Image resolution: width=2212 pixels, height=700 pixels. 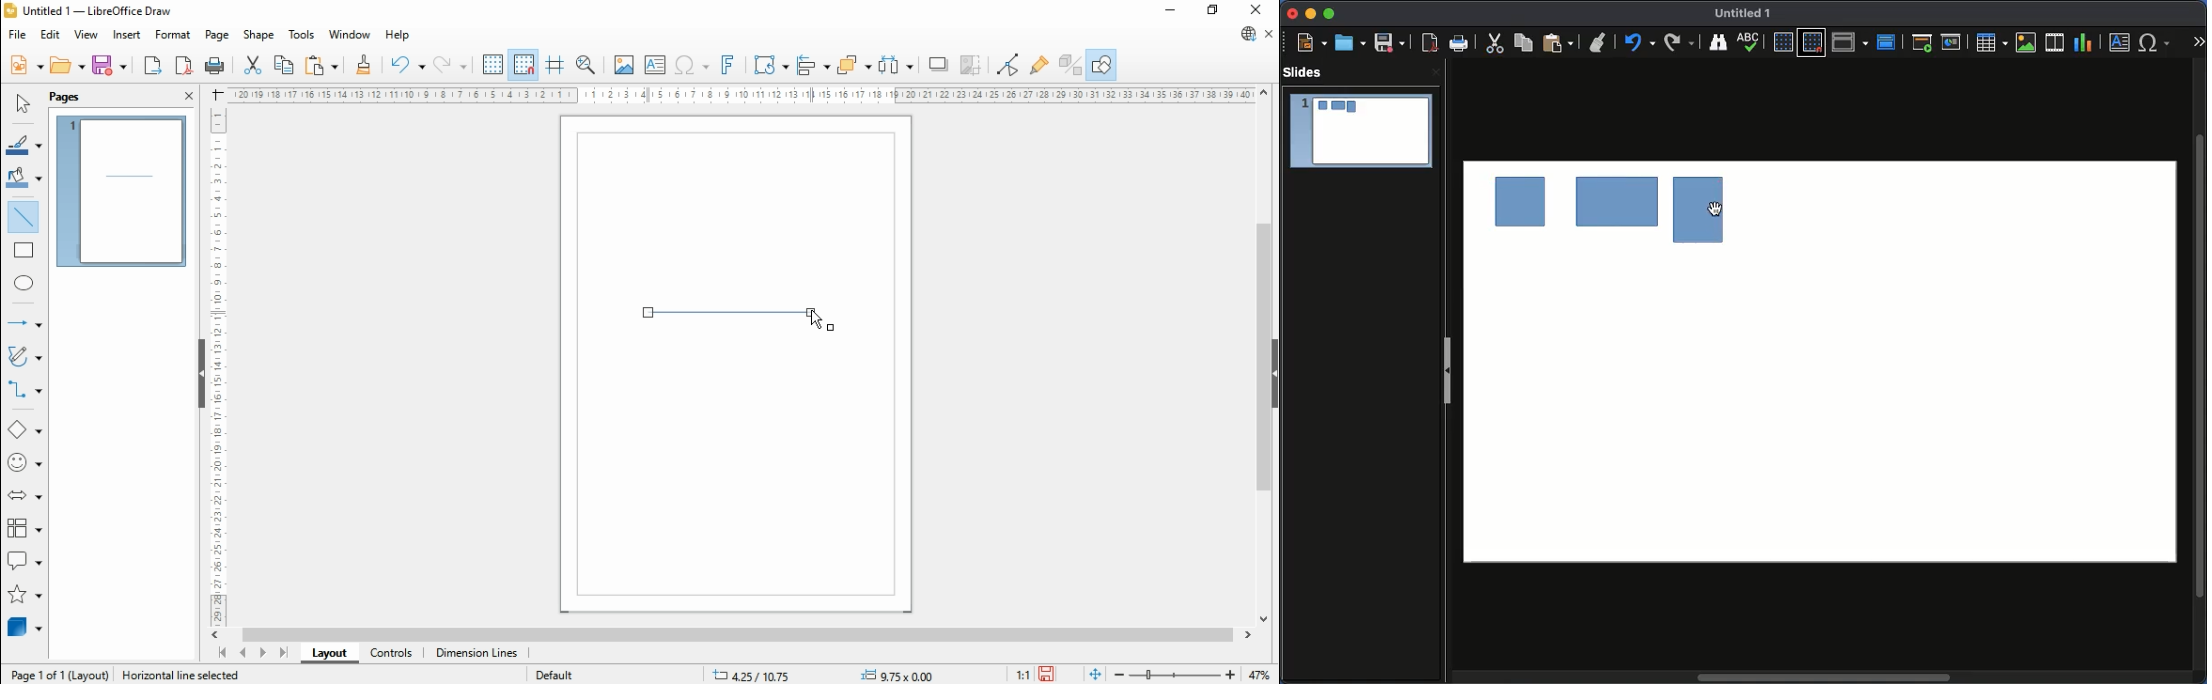 I want to click on show draw functions, so click(x=1103, y=64).